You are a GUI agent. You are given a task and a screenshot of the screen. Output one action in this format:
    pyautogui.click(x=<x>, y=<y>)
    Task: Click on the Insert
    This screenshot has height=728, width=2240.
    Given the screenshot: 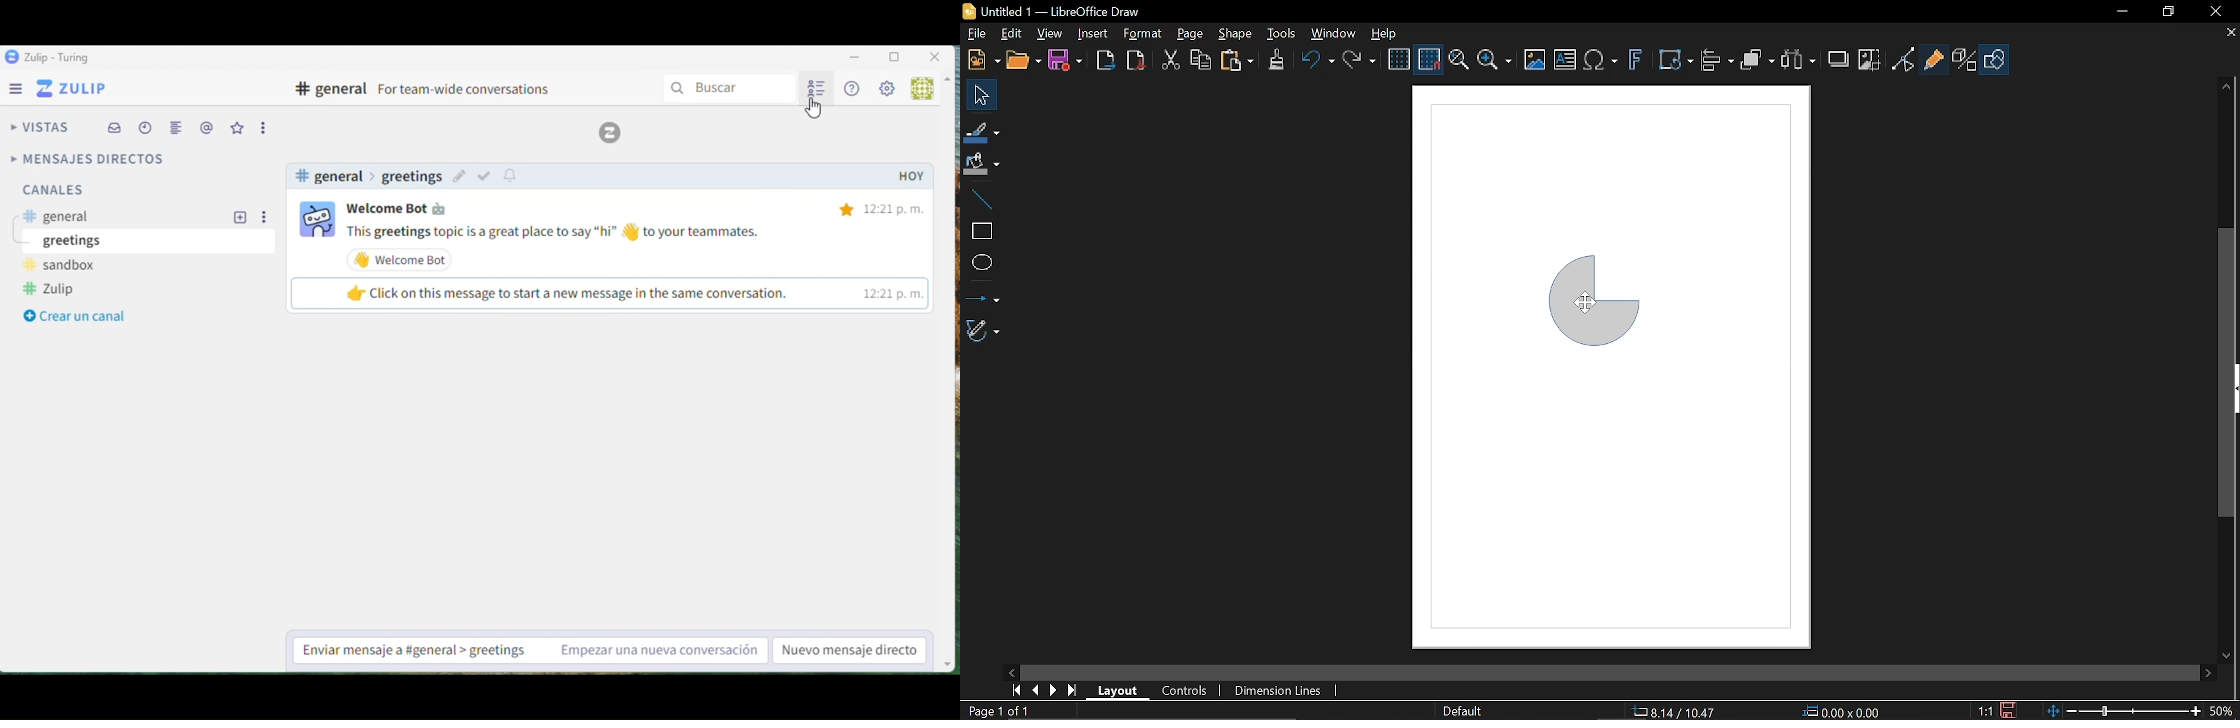 What is the action you would take?
    pyautogui.click(x=1094, y=35)
    